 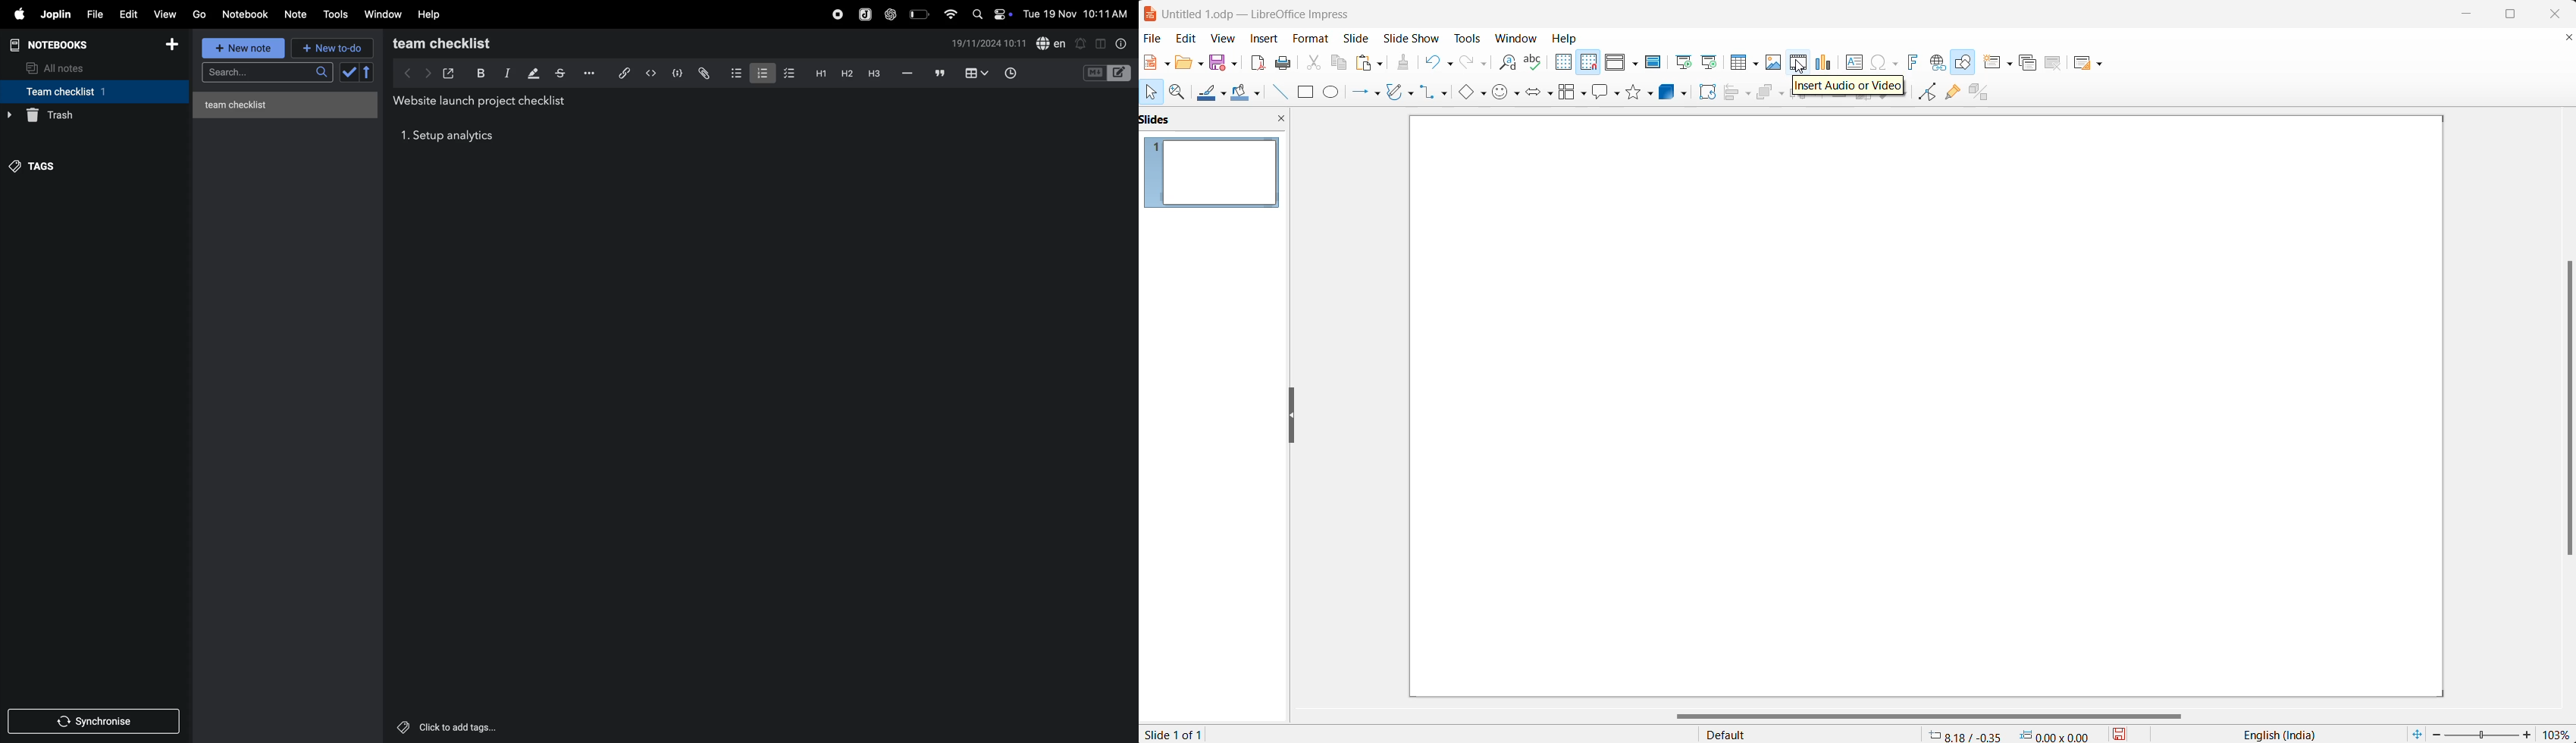 What do you see at coordinates (791, 74) in the screenshot?
I see `checklist` at bounding box center [791, 74].